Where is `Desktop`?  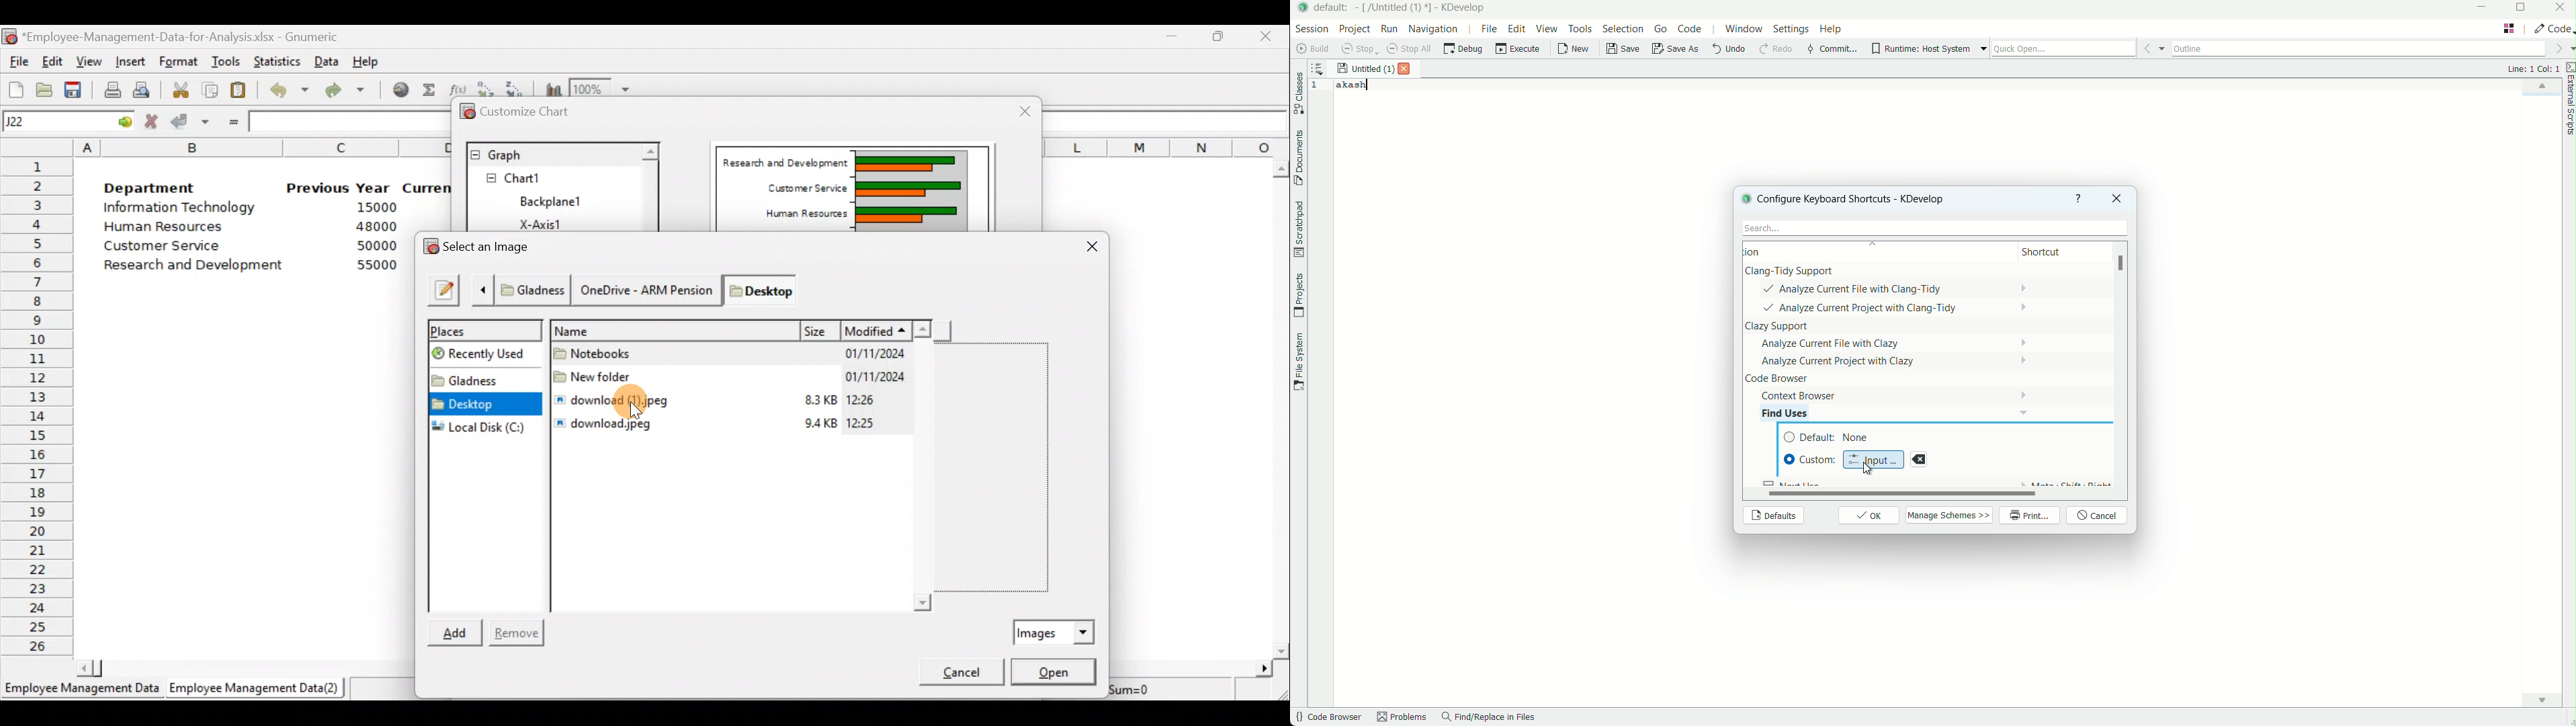
Desktop is located at coordinates (484, 403).